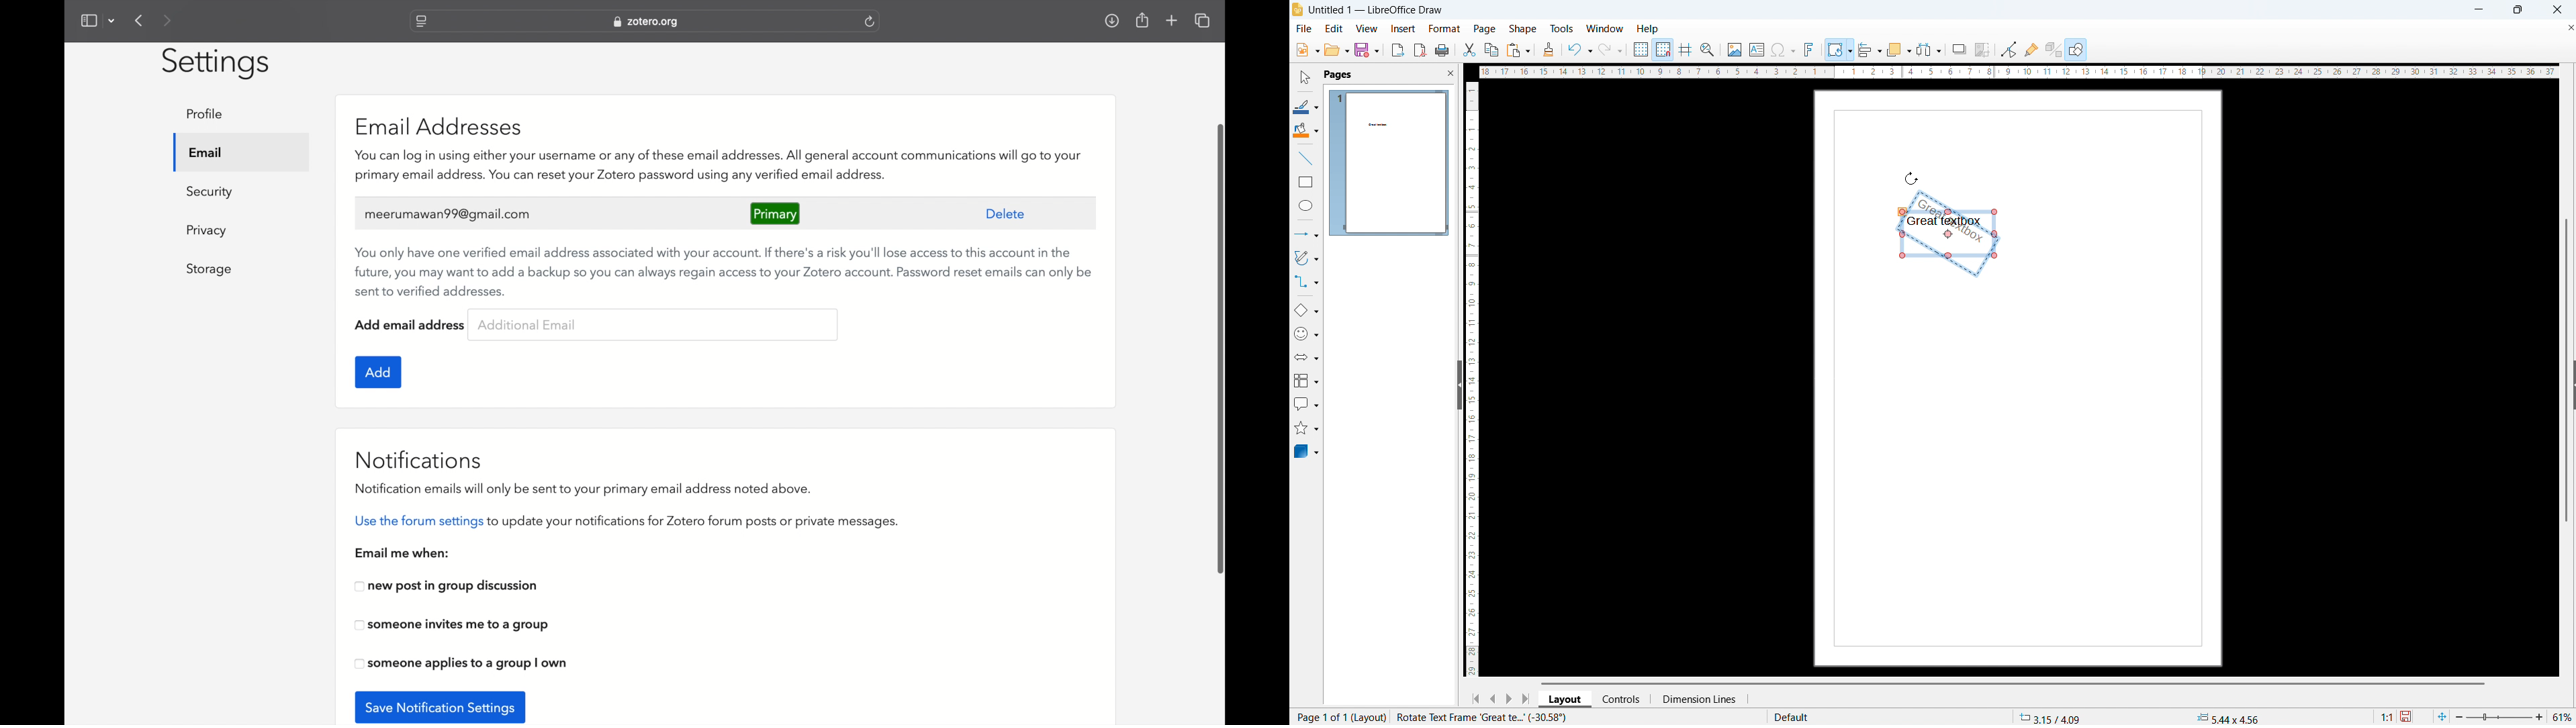  What do you see at coordinates (2013, 683) in the screenshot?
I see `horizontal scroll bar ` at bounding box center [2013, 683].